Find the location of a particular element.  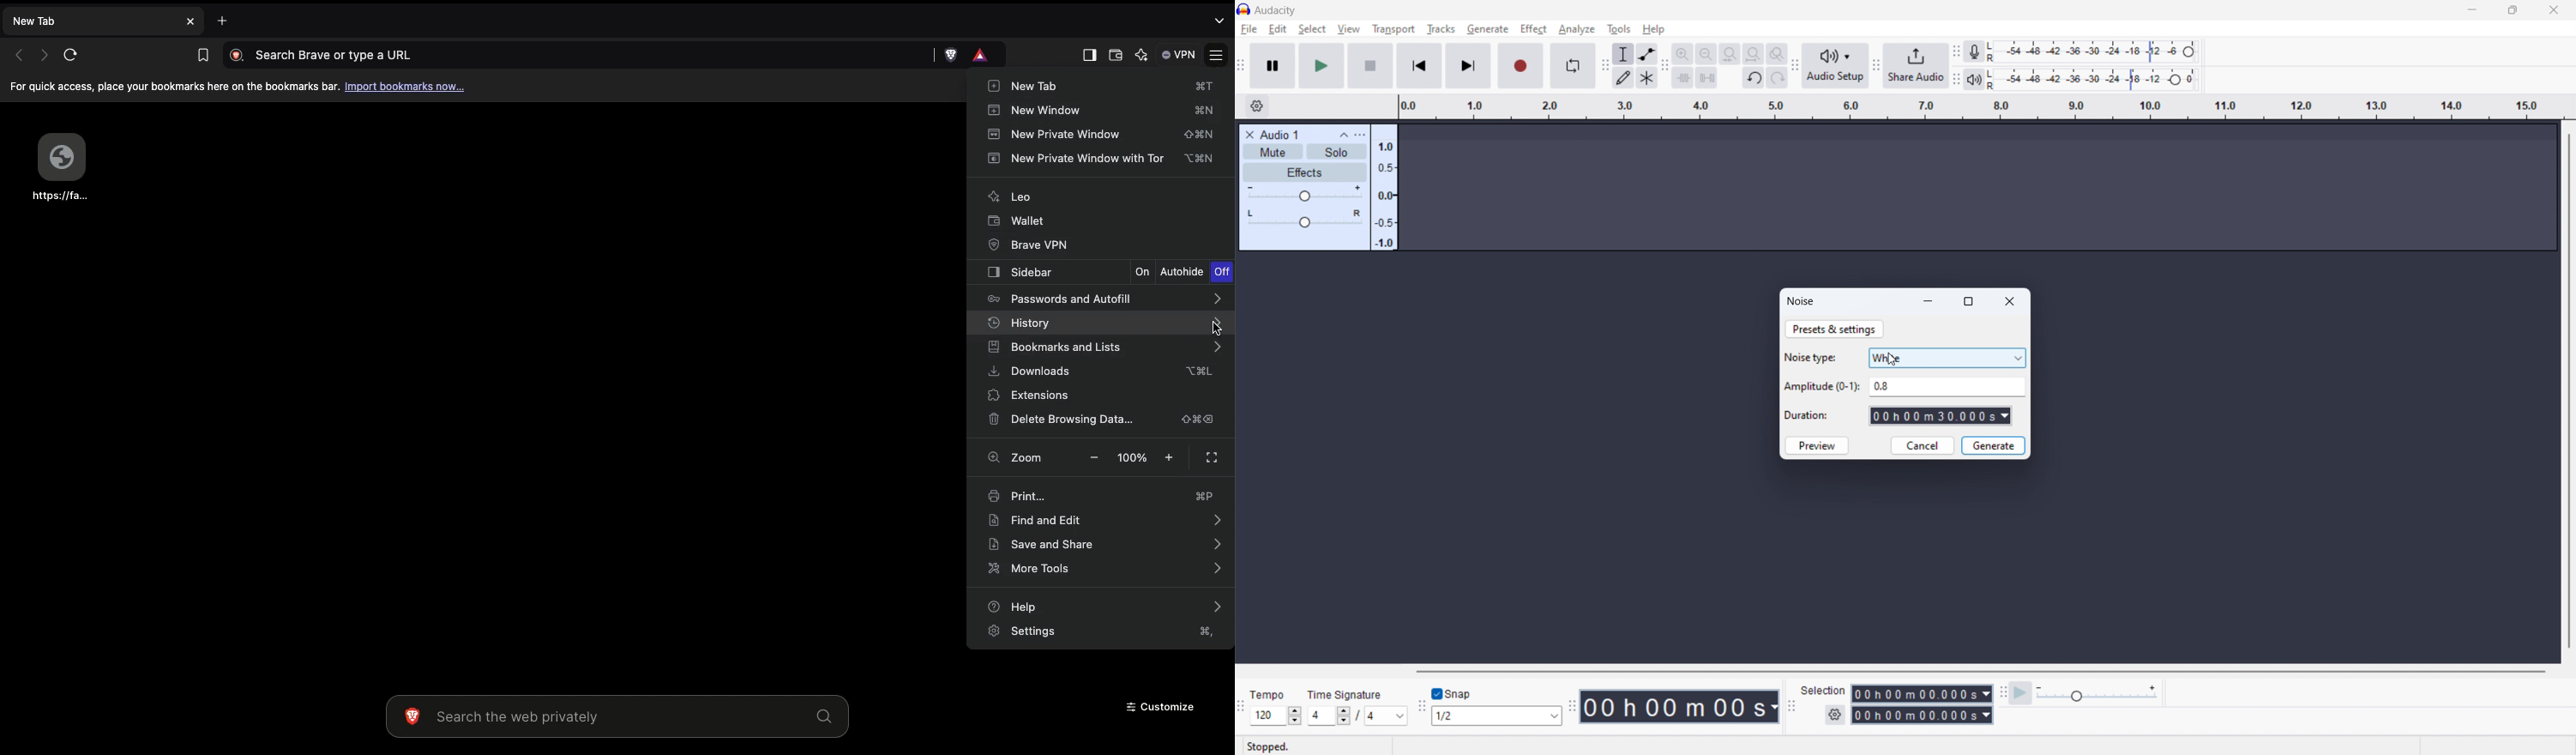

edit toolbar is located at coordinates (1665, 66).